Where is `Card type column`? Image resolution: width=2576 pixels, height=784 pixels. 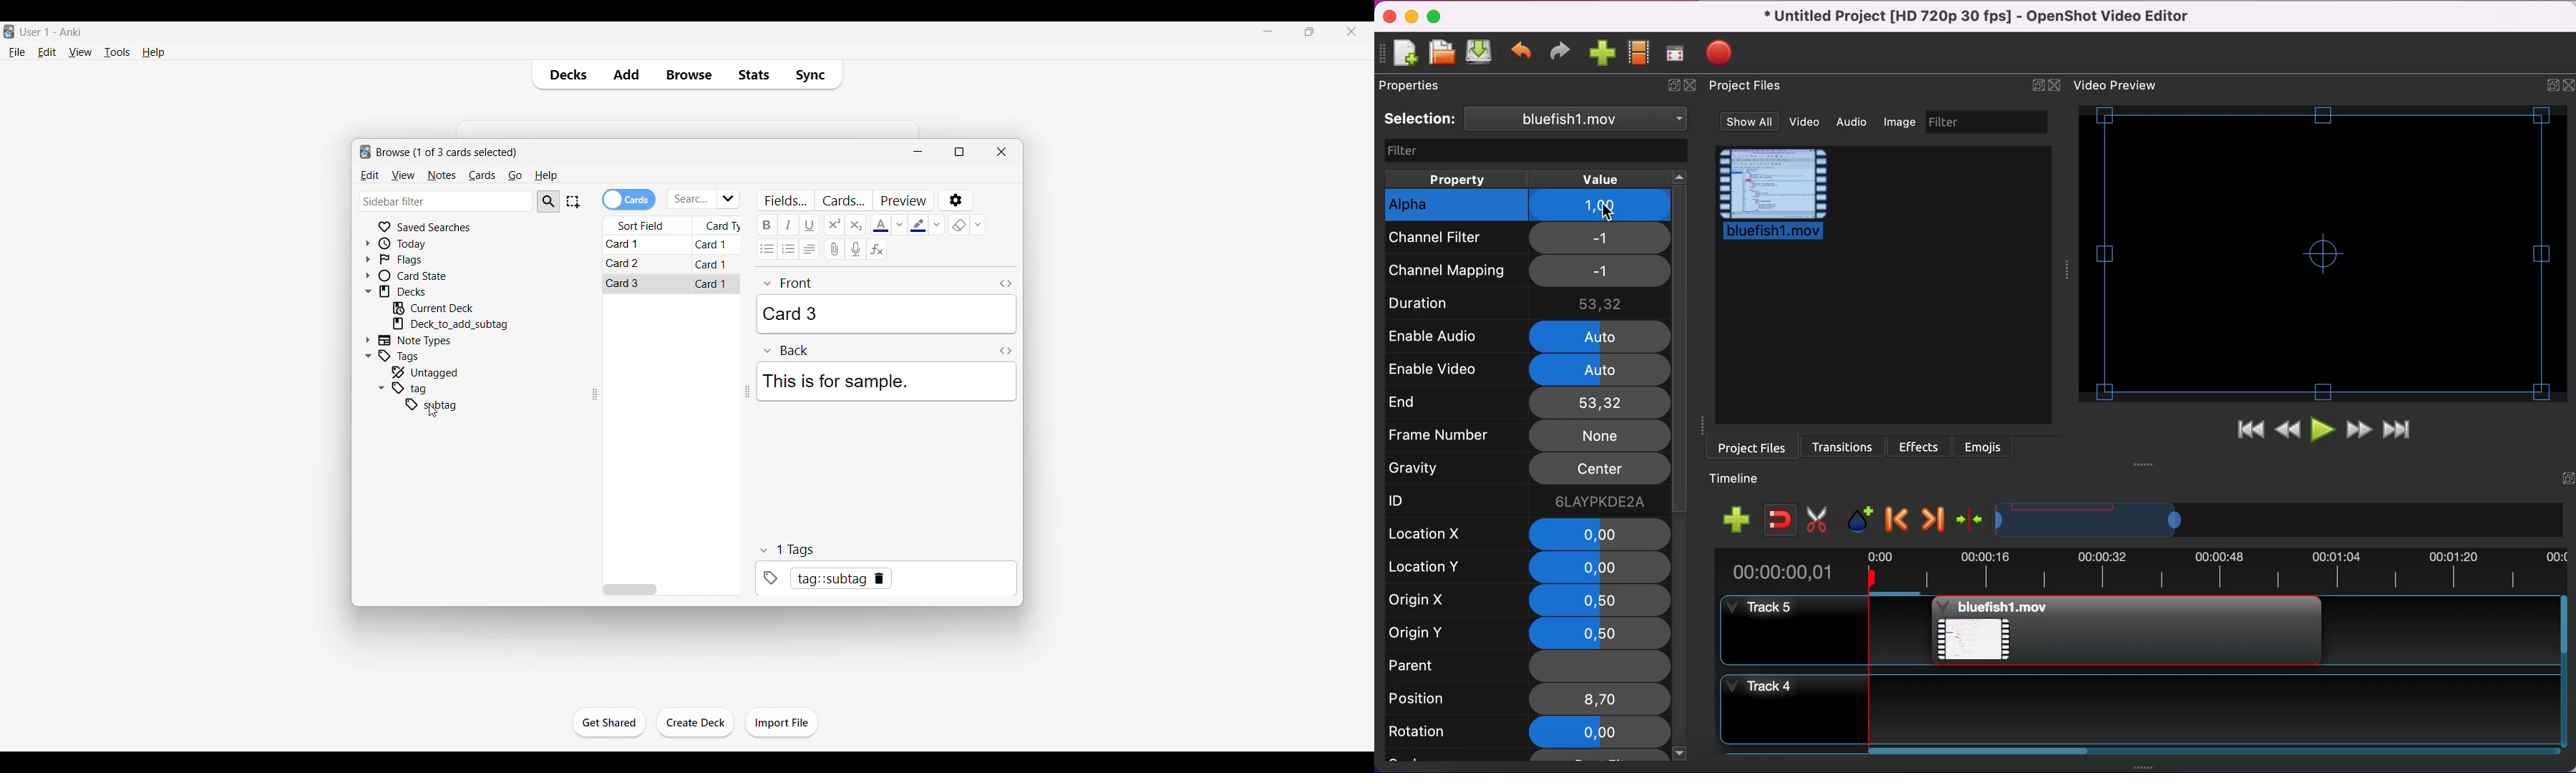 Card type column is located at coordinates (720, 224).